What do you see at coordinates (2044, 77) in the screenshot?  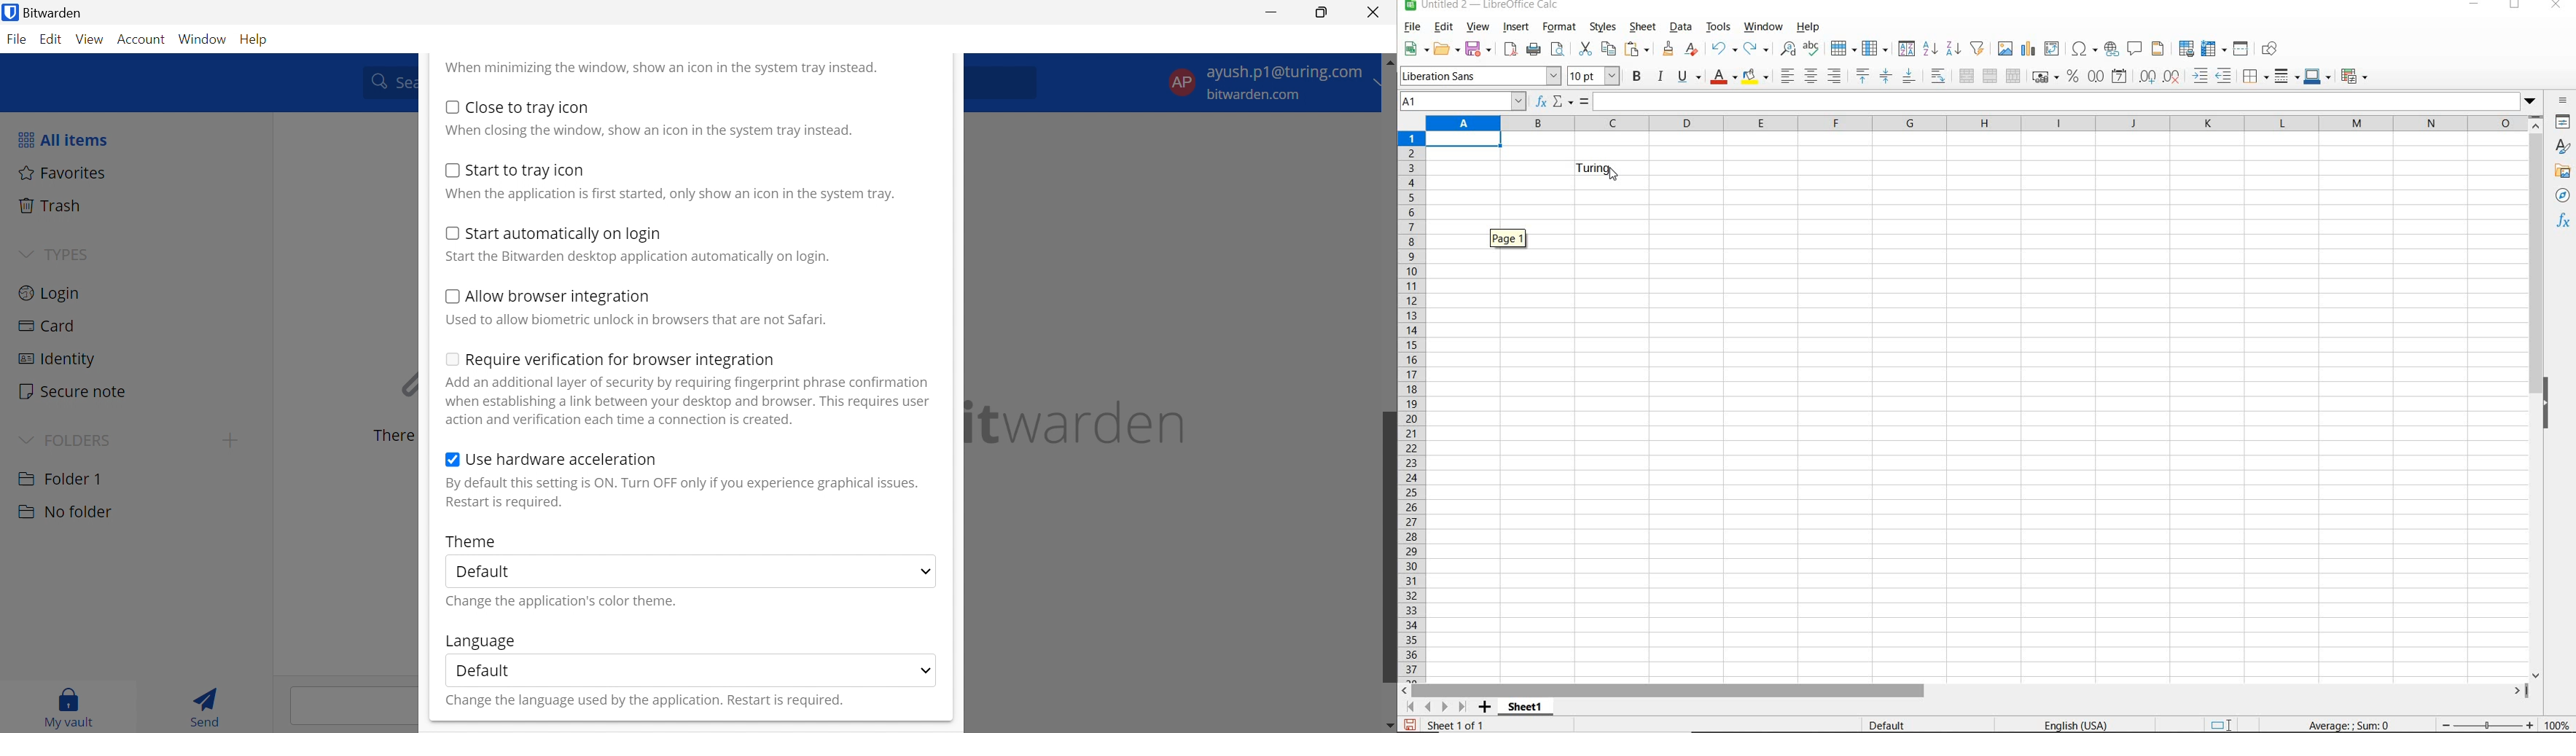 I see `FORMAT AS CURRENCY` at bounding box center [2044, 77].